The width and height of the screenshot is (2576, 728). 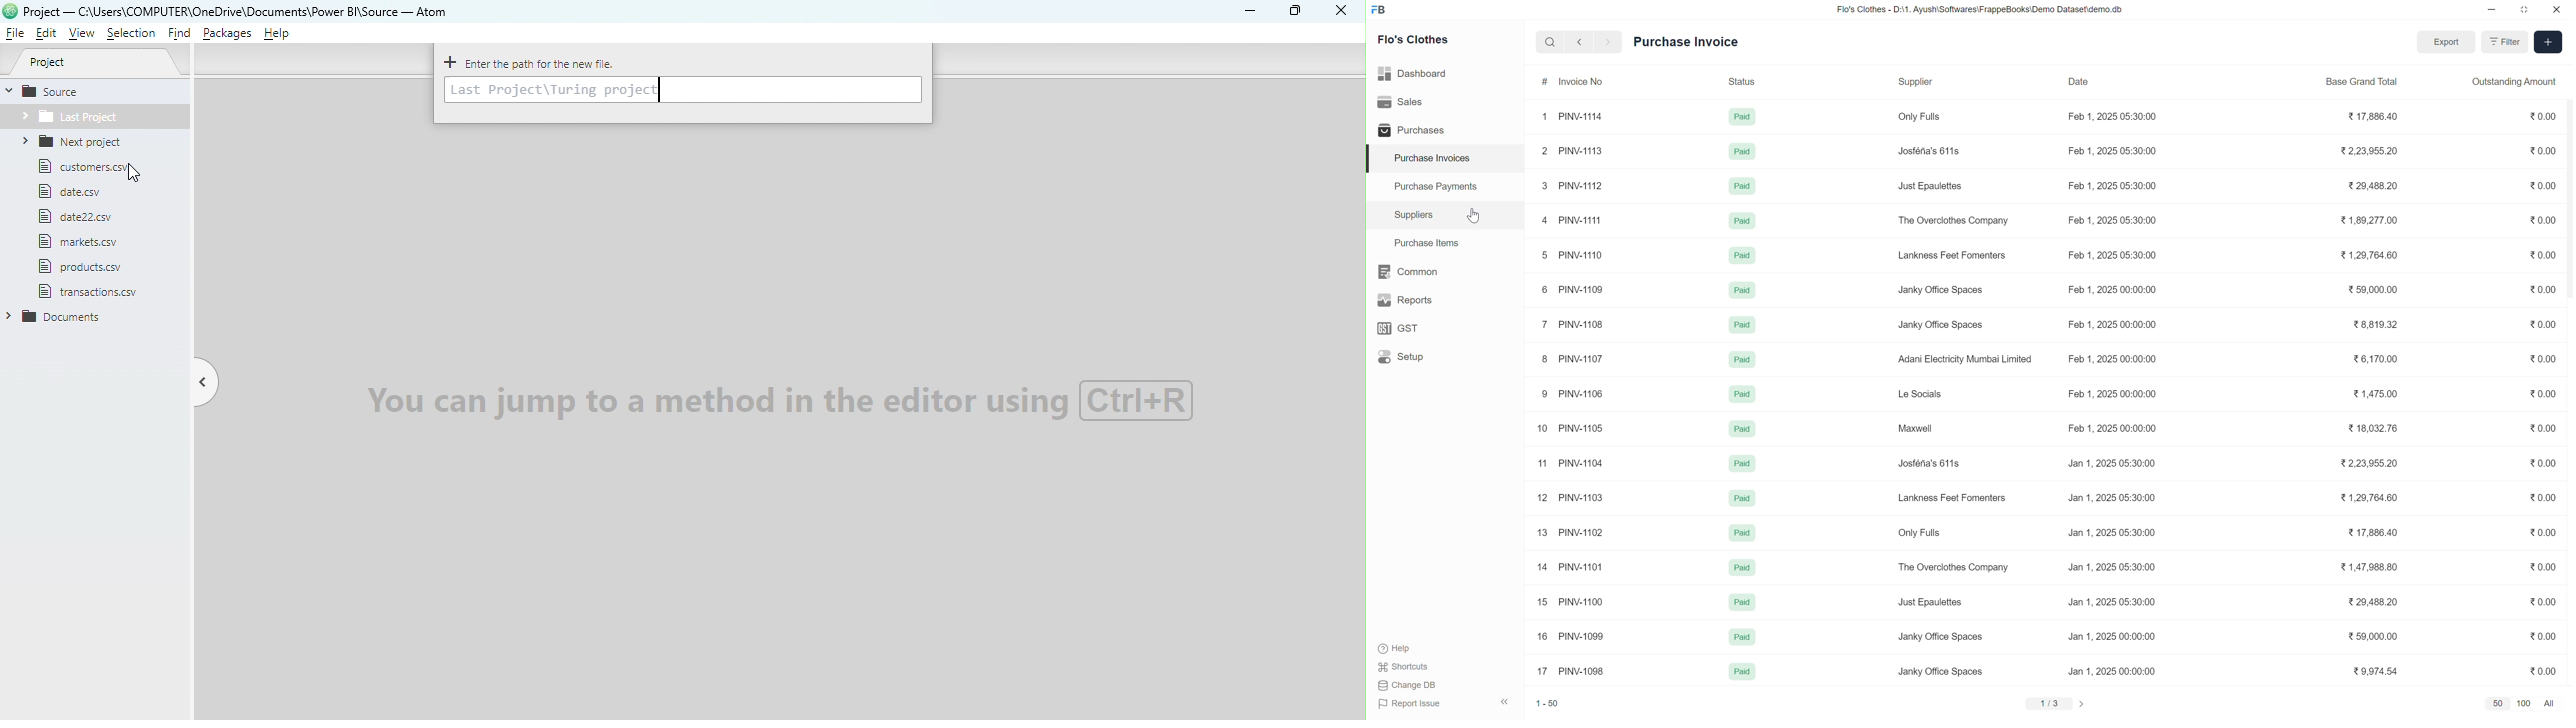 What do you see at coordinates (1444, 357) in the screenshot?
I see `Setup` at bounding box center [1444, 357].